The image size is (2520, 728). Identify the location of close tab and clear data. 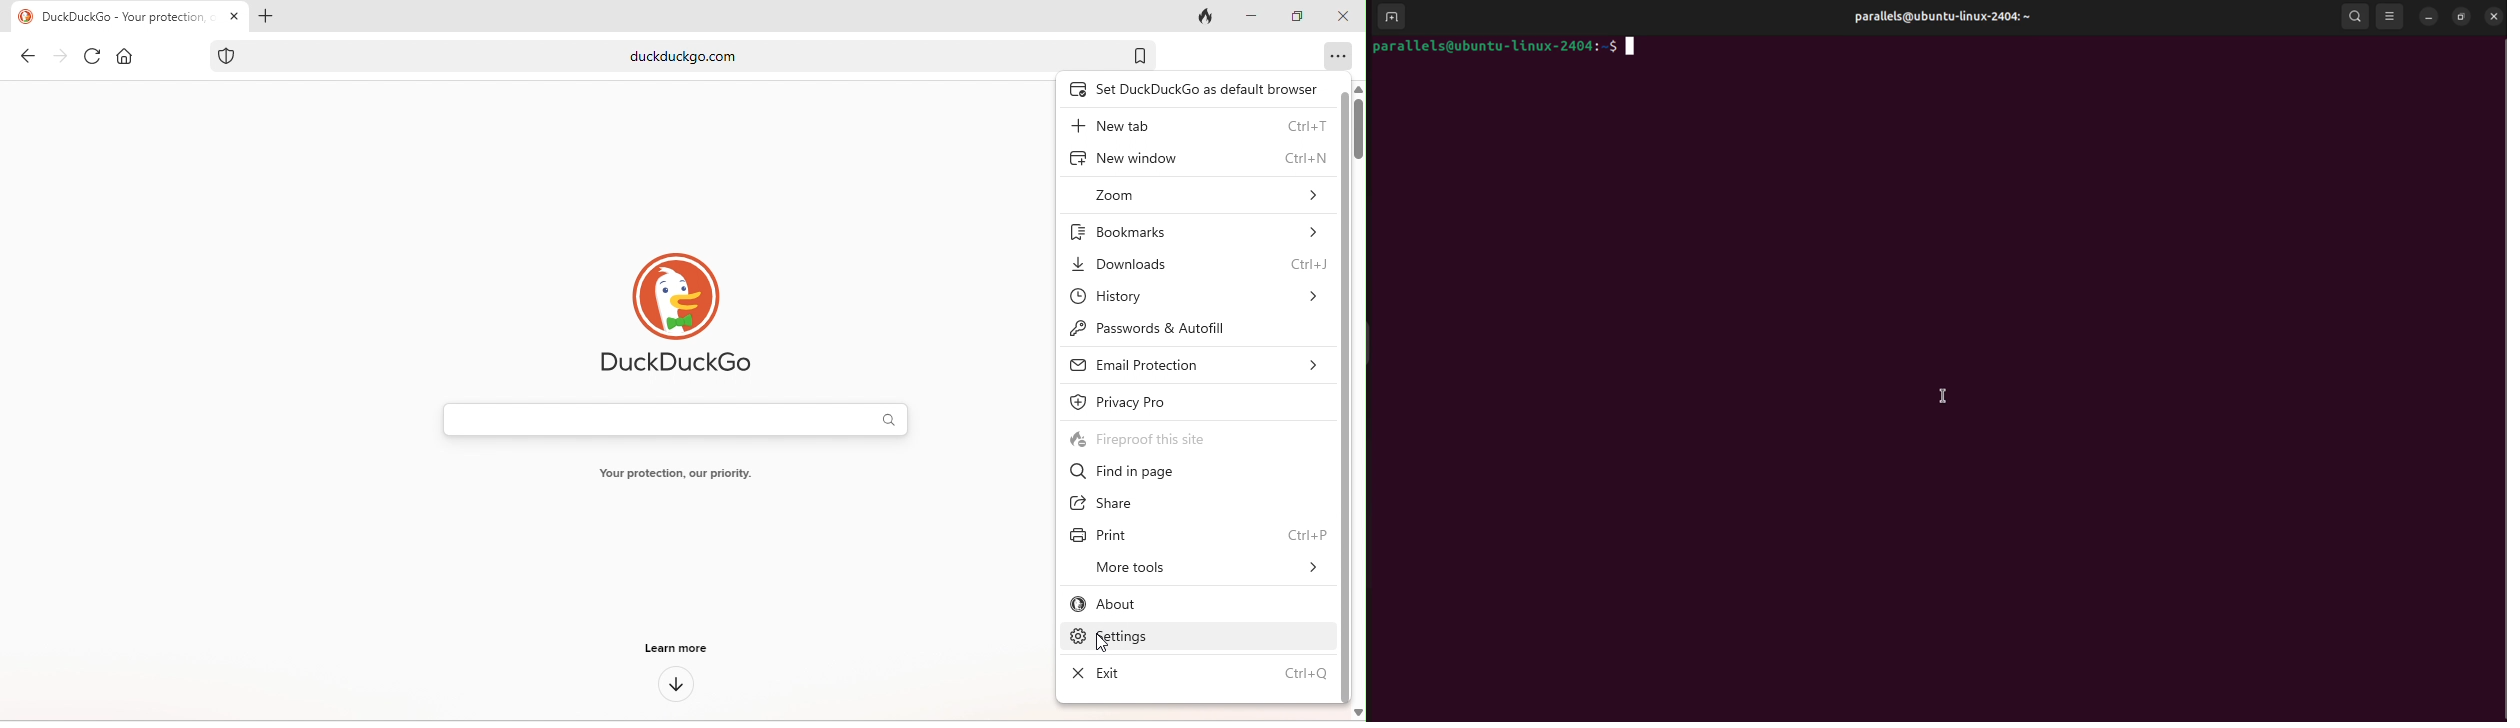
(1202, 15).